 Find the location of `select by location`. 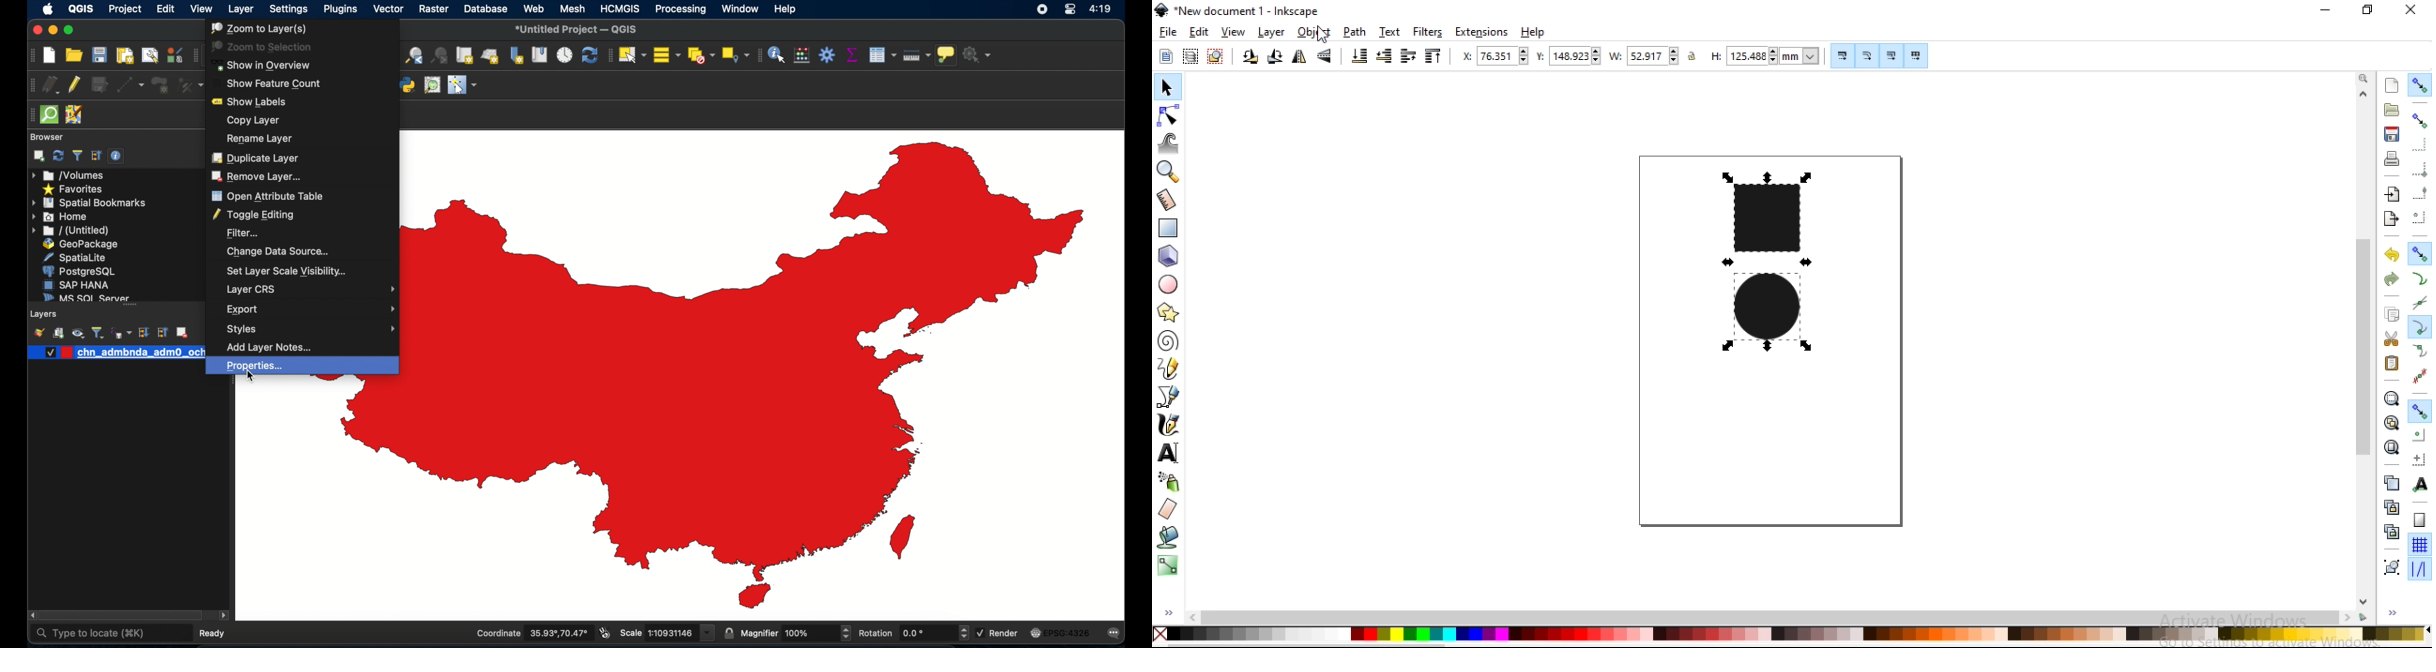

select by location is located at coordinates (734, 55).